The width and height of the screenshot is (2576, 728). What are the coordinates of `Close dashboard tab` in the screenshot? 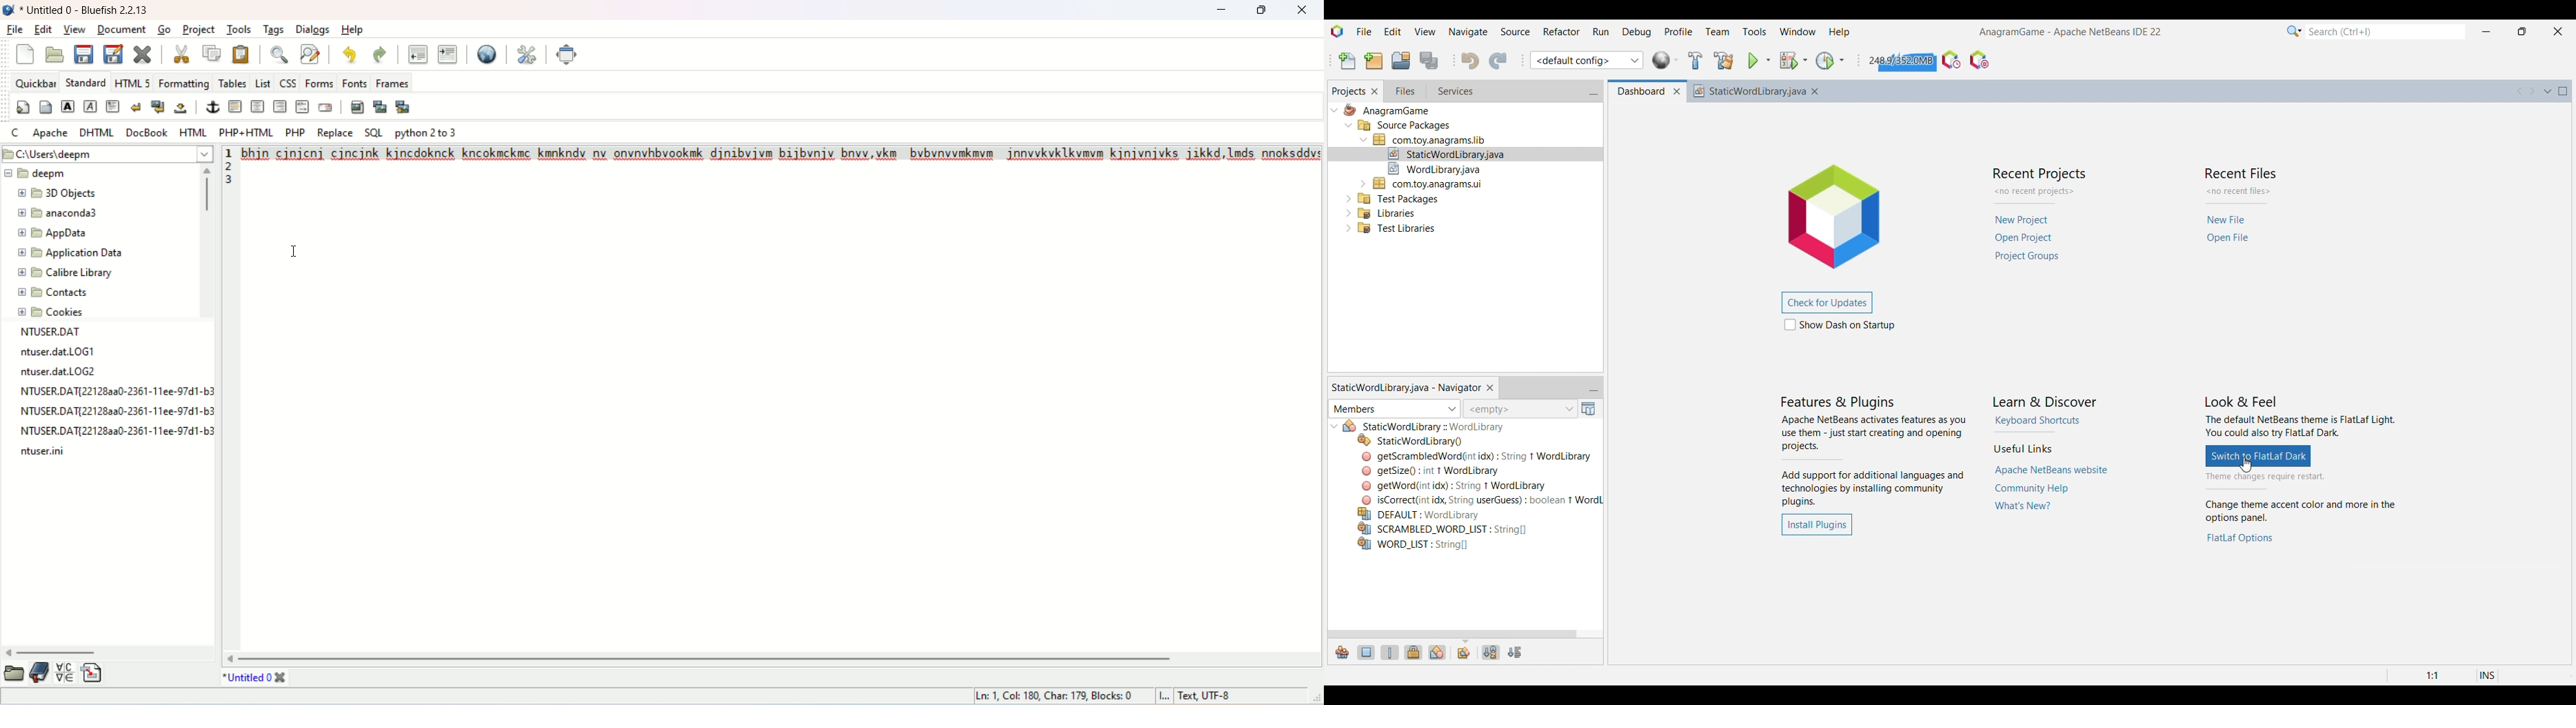 It's located at (1677, 92).